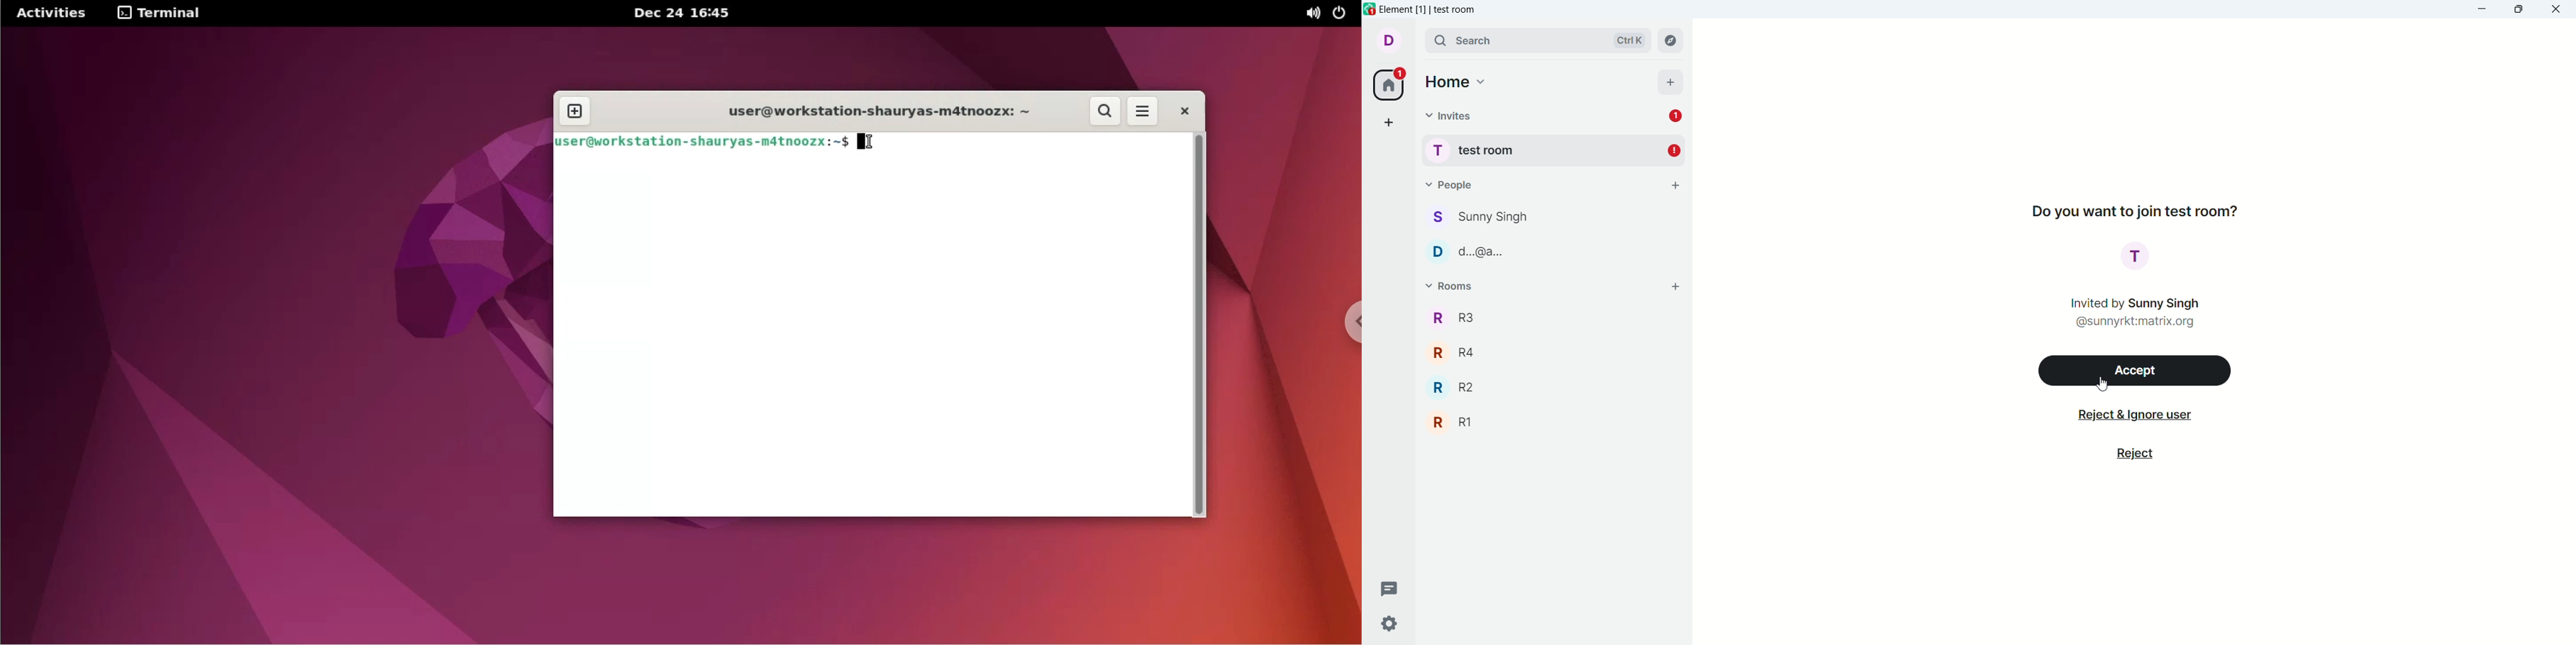 Image resolution: width=2576 pixels, height=672 pixels. Describe the element at coordinates (1391, 587) in the screenshot. I see `threads` at that location.